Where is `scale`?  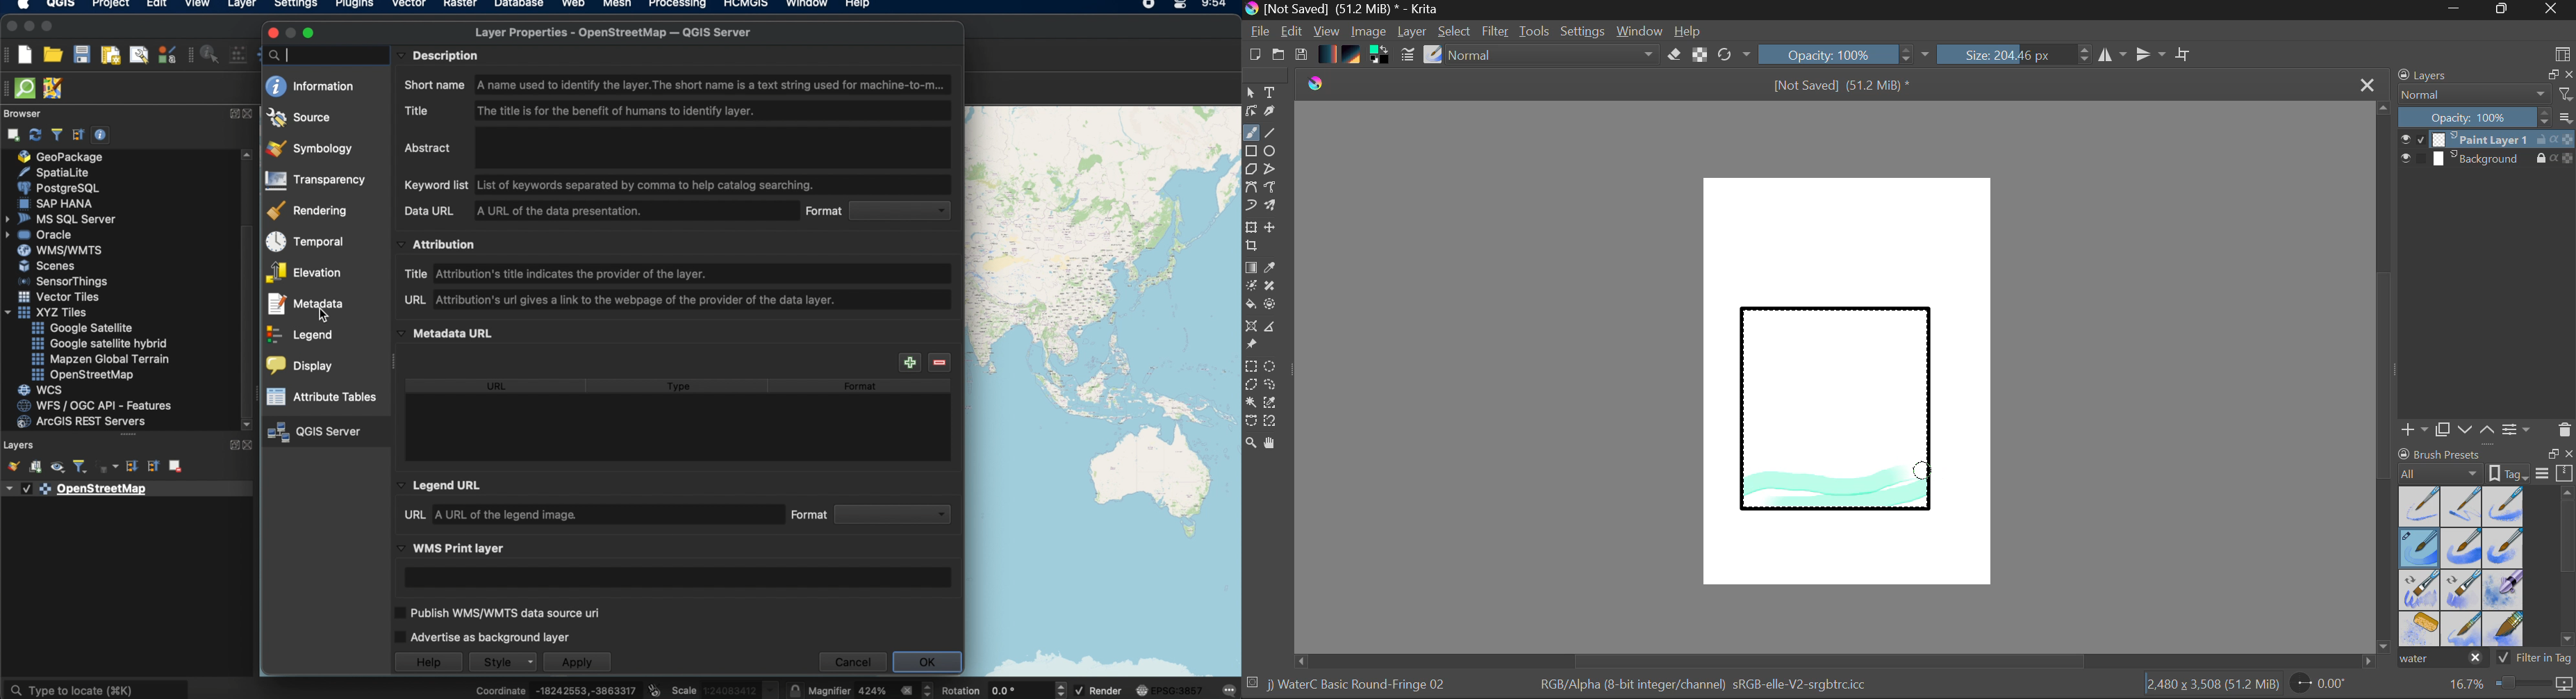 scale is located at coordinates (726, 689).